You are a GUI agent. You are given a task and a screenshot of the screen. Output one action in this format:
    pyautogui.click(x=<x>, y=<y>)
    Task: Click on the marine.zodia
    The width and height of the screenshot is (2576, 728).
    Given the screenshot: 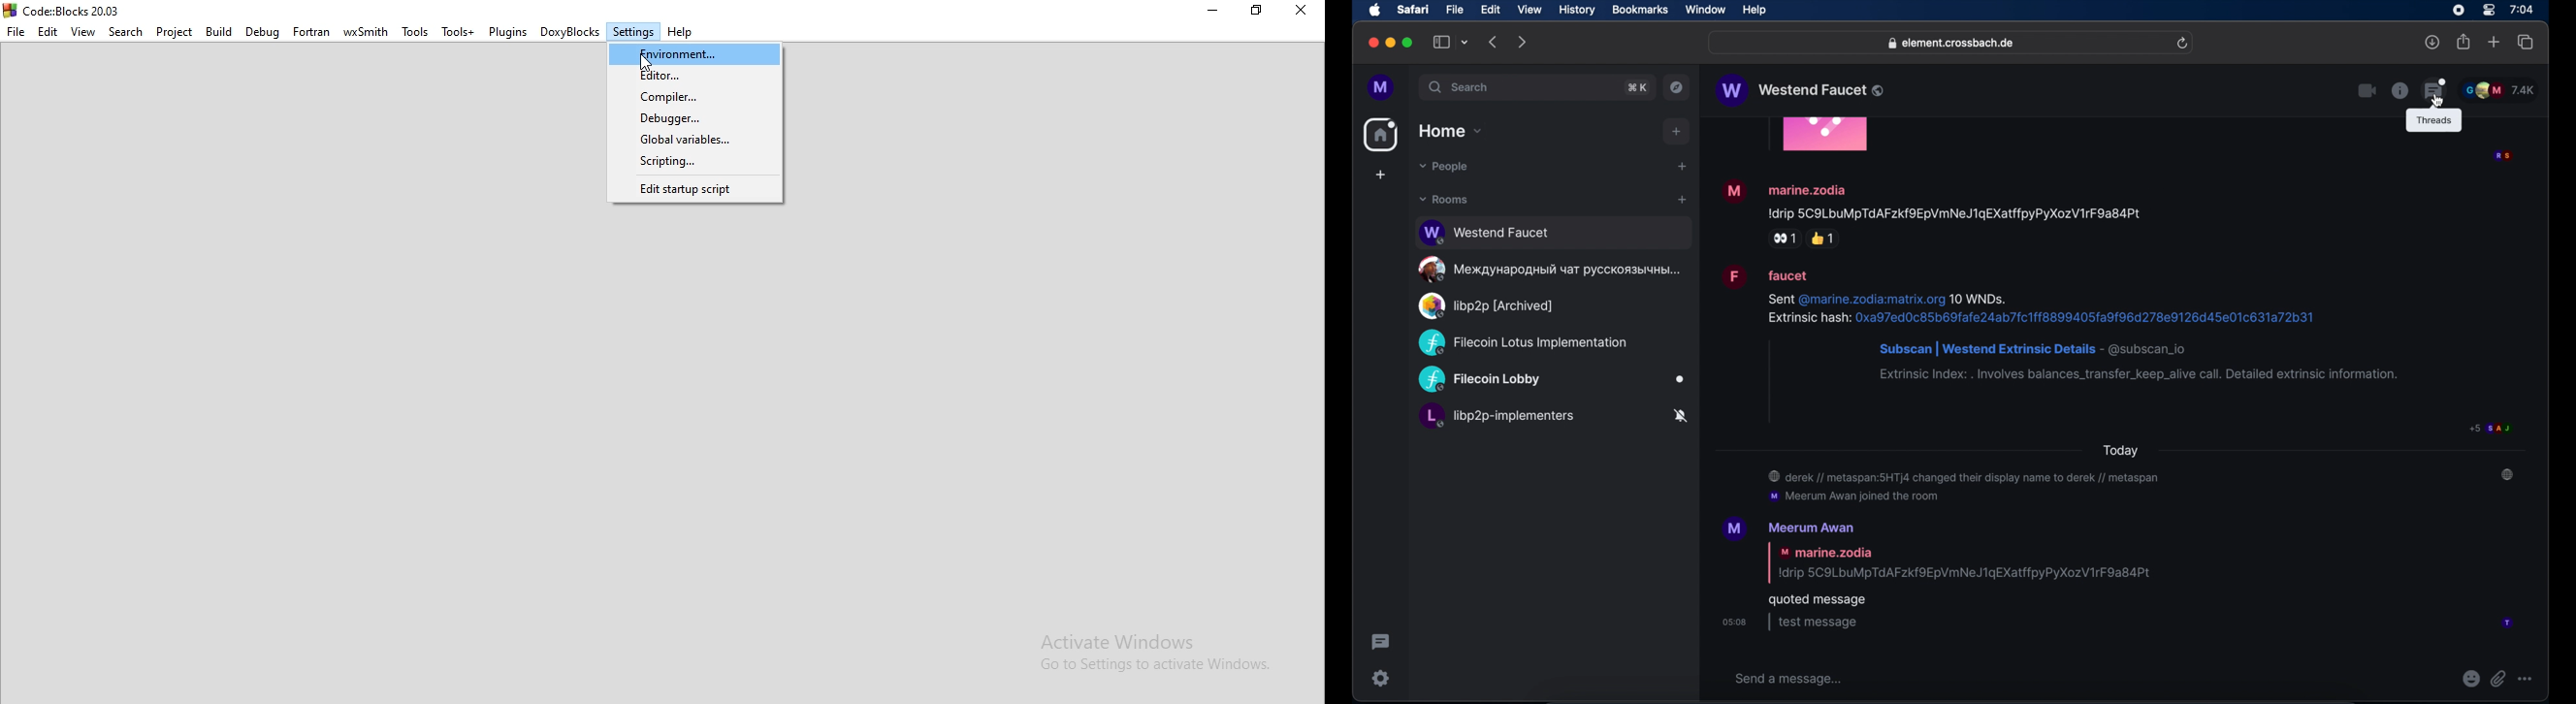 What is the action you would take?
    pyautogui.click(x=1807, y=187)
    